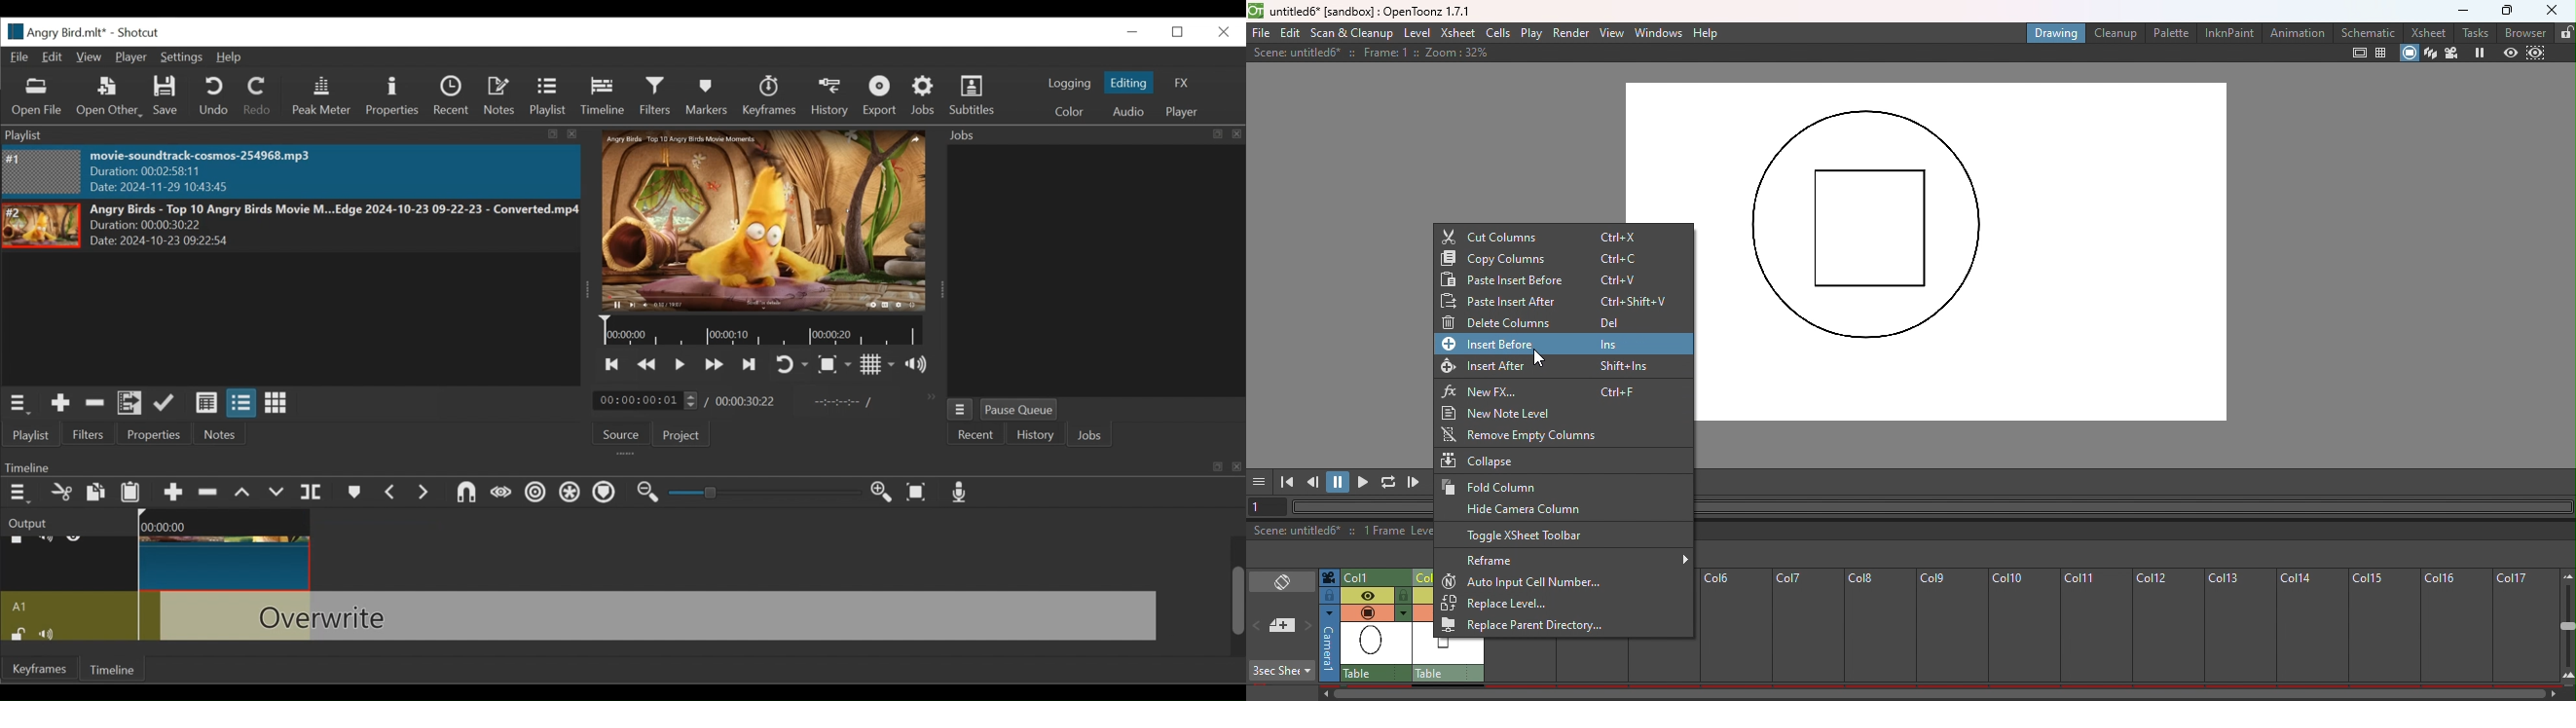 The image size is (2576, 728). What do you see at coordinates (1374, 576) in the screenshot?
I see `Column 1` at bounding box center [1374, 576].